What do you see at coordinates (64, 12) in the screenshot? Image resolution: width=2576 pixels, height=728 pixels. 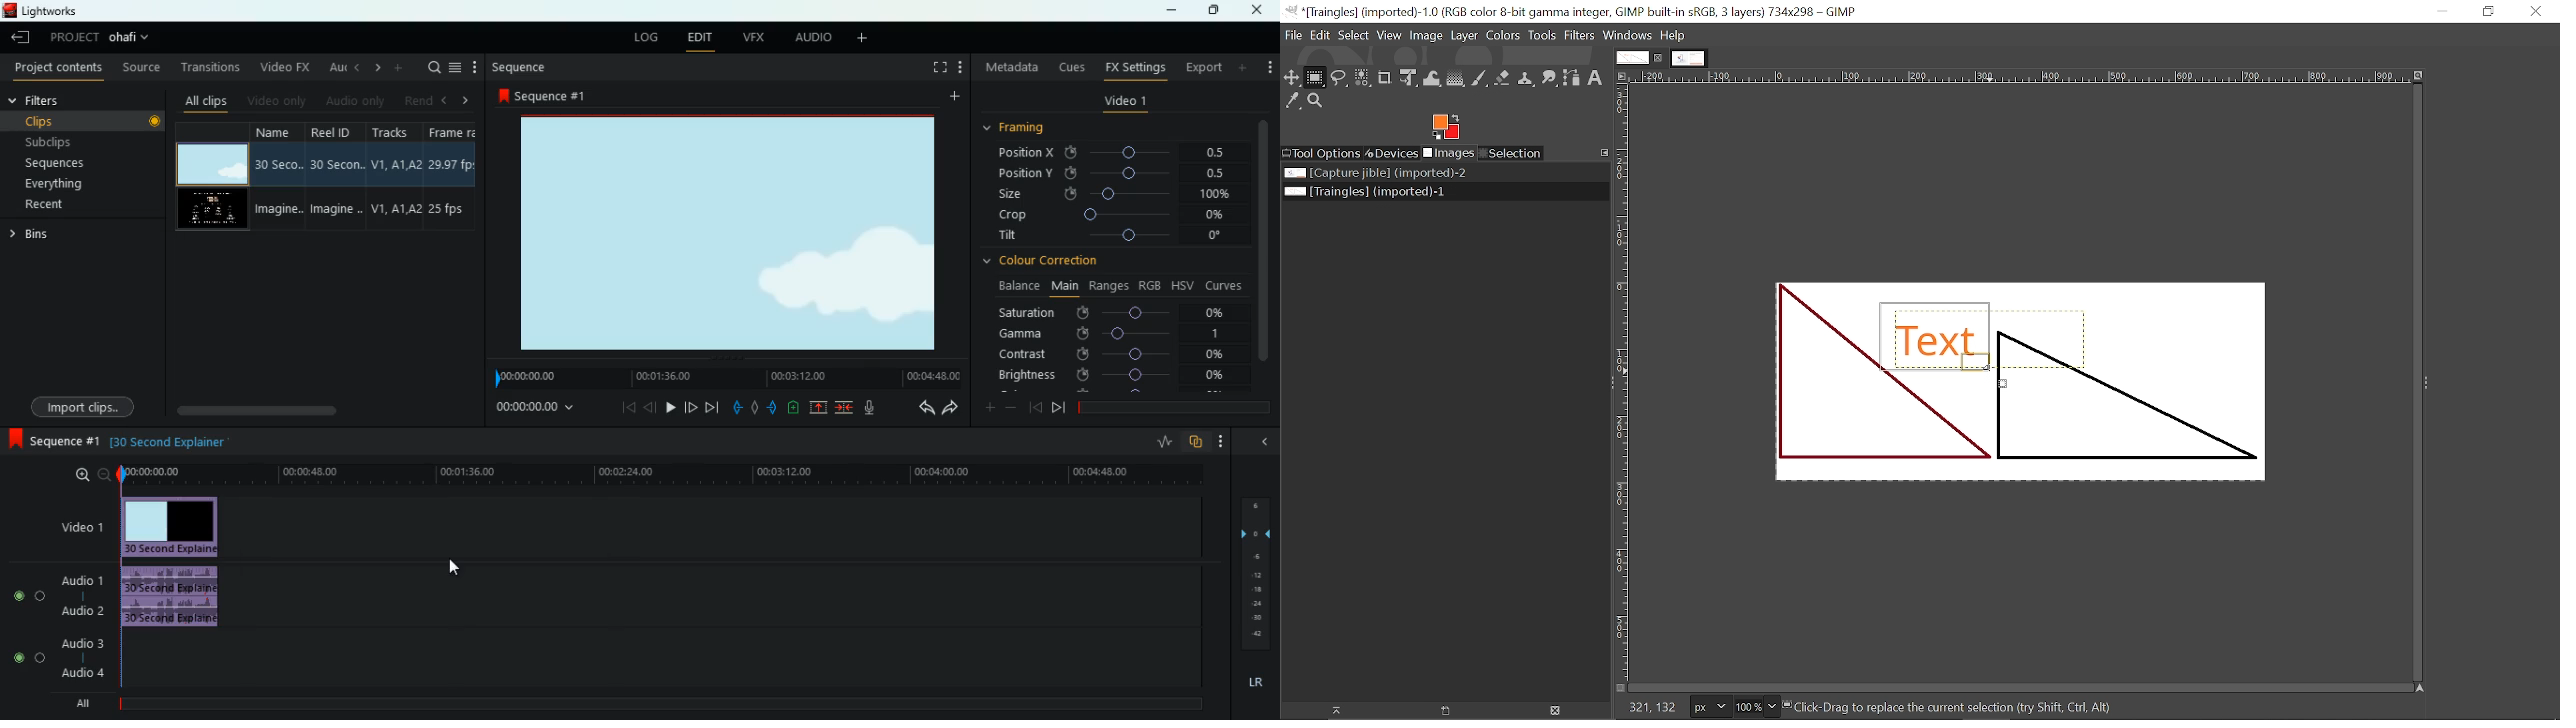 I see `lightworks` at bounding box center [64, 12].